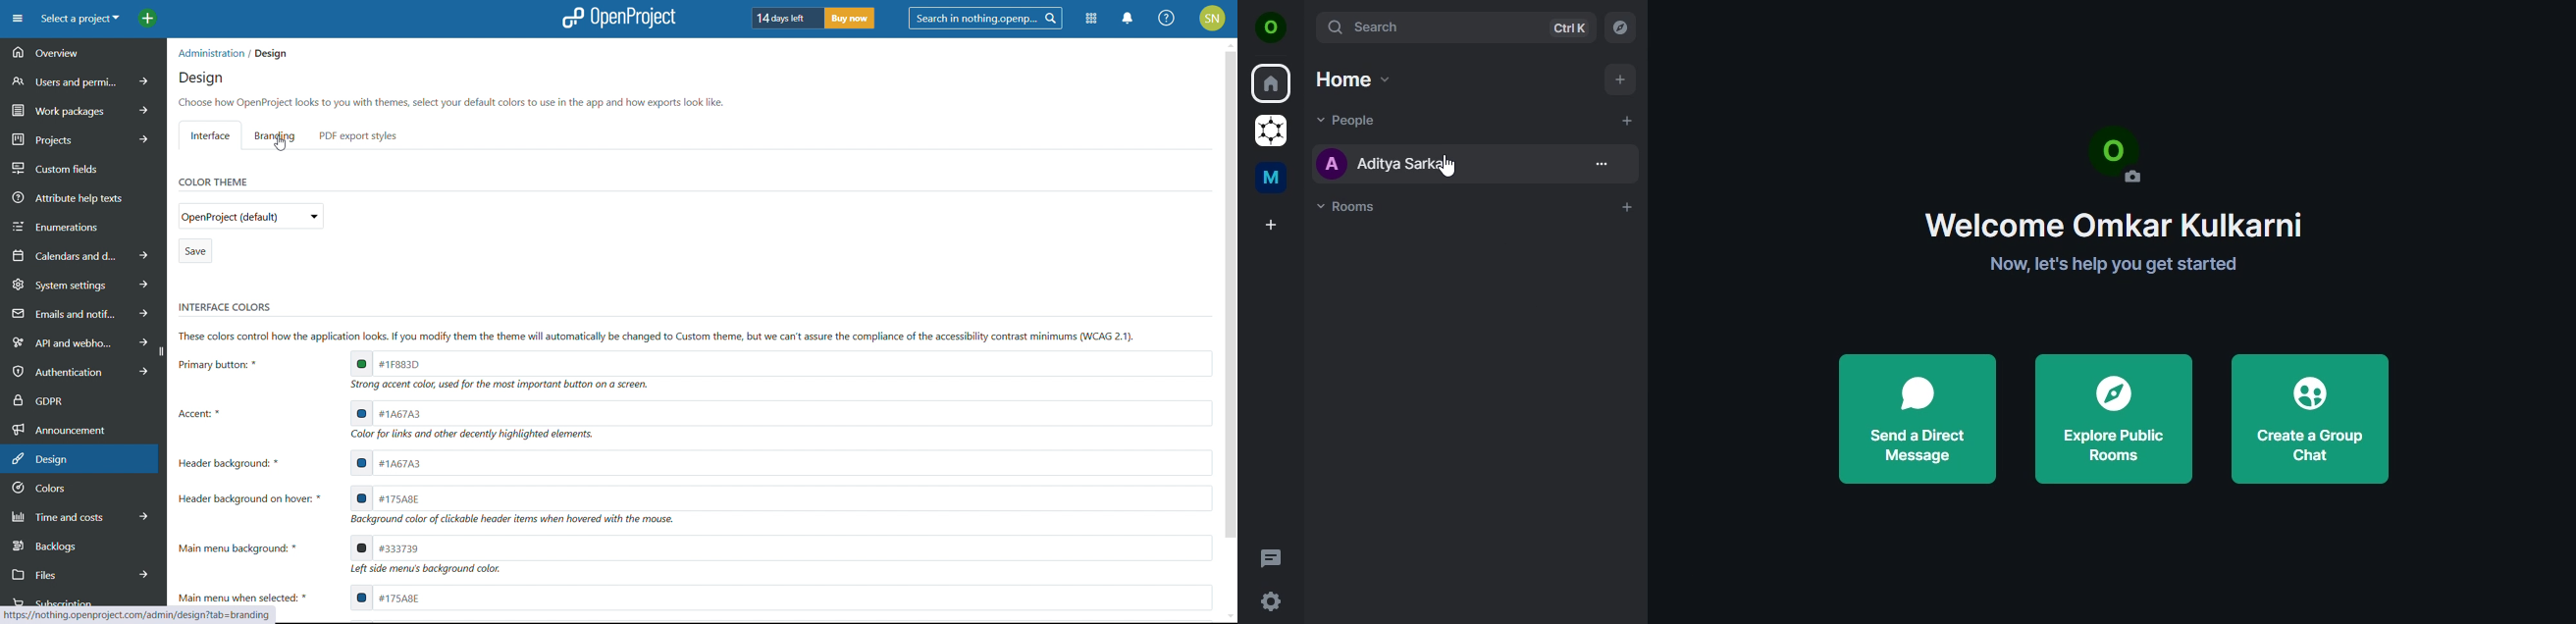 The width and height of the screenshot is (2576, 644). I want to click on collapse, so click(161, 351).